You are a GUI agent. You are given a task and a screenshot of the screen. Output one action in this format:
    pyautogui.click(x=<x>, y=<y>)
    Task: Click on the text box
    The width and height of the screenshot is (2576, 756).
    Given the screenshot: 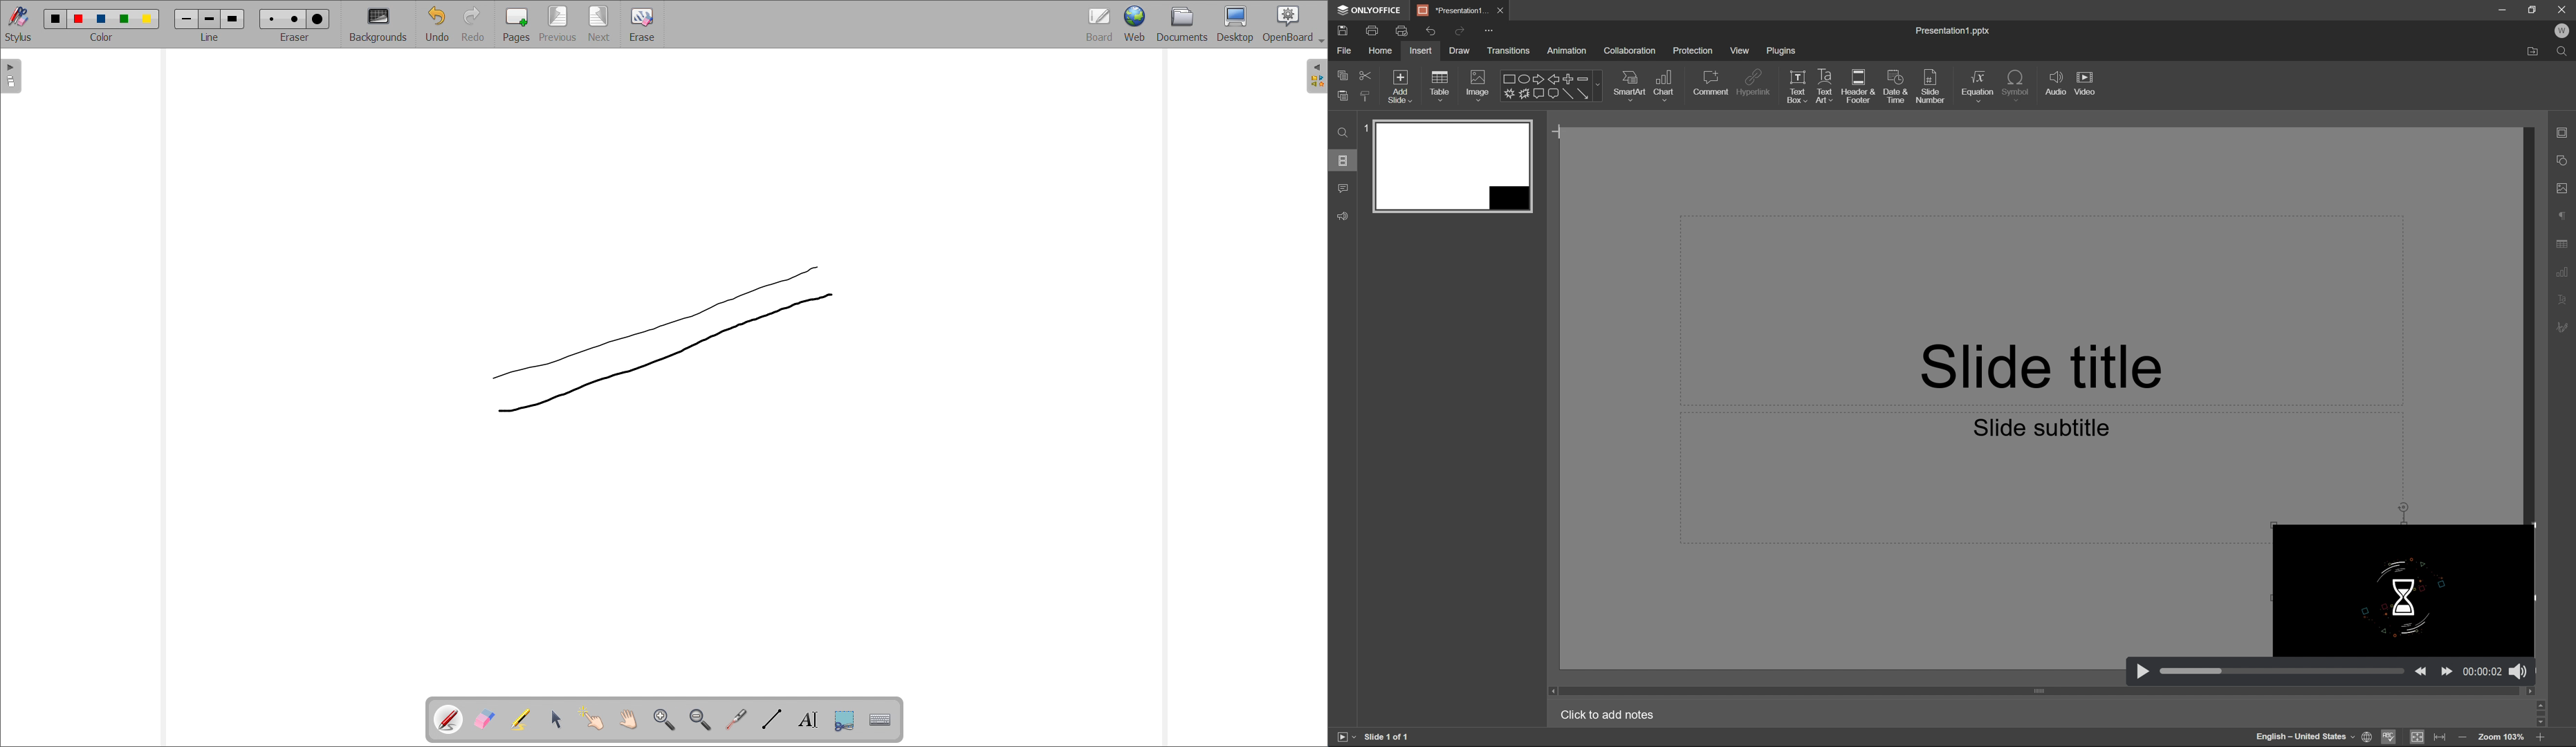 What is the action you would take?
    pyautogui.click(x=1798, y=86)
    